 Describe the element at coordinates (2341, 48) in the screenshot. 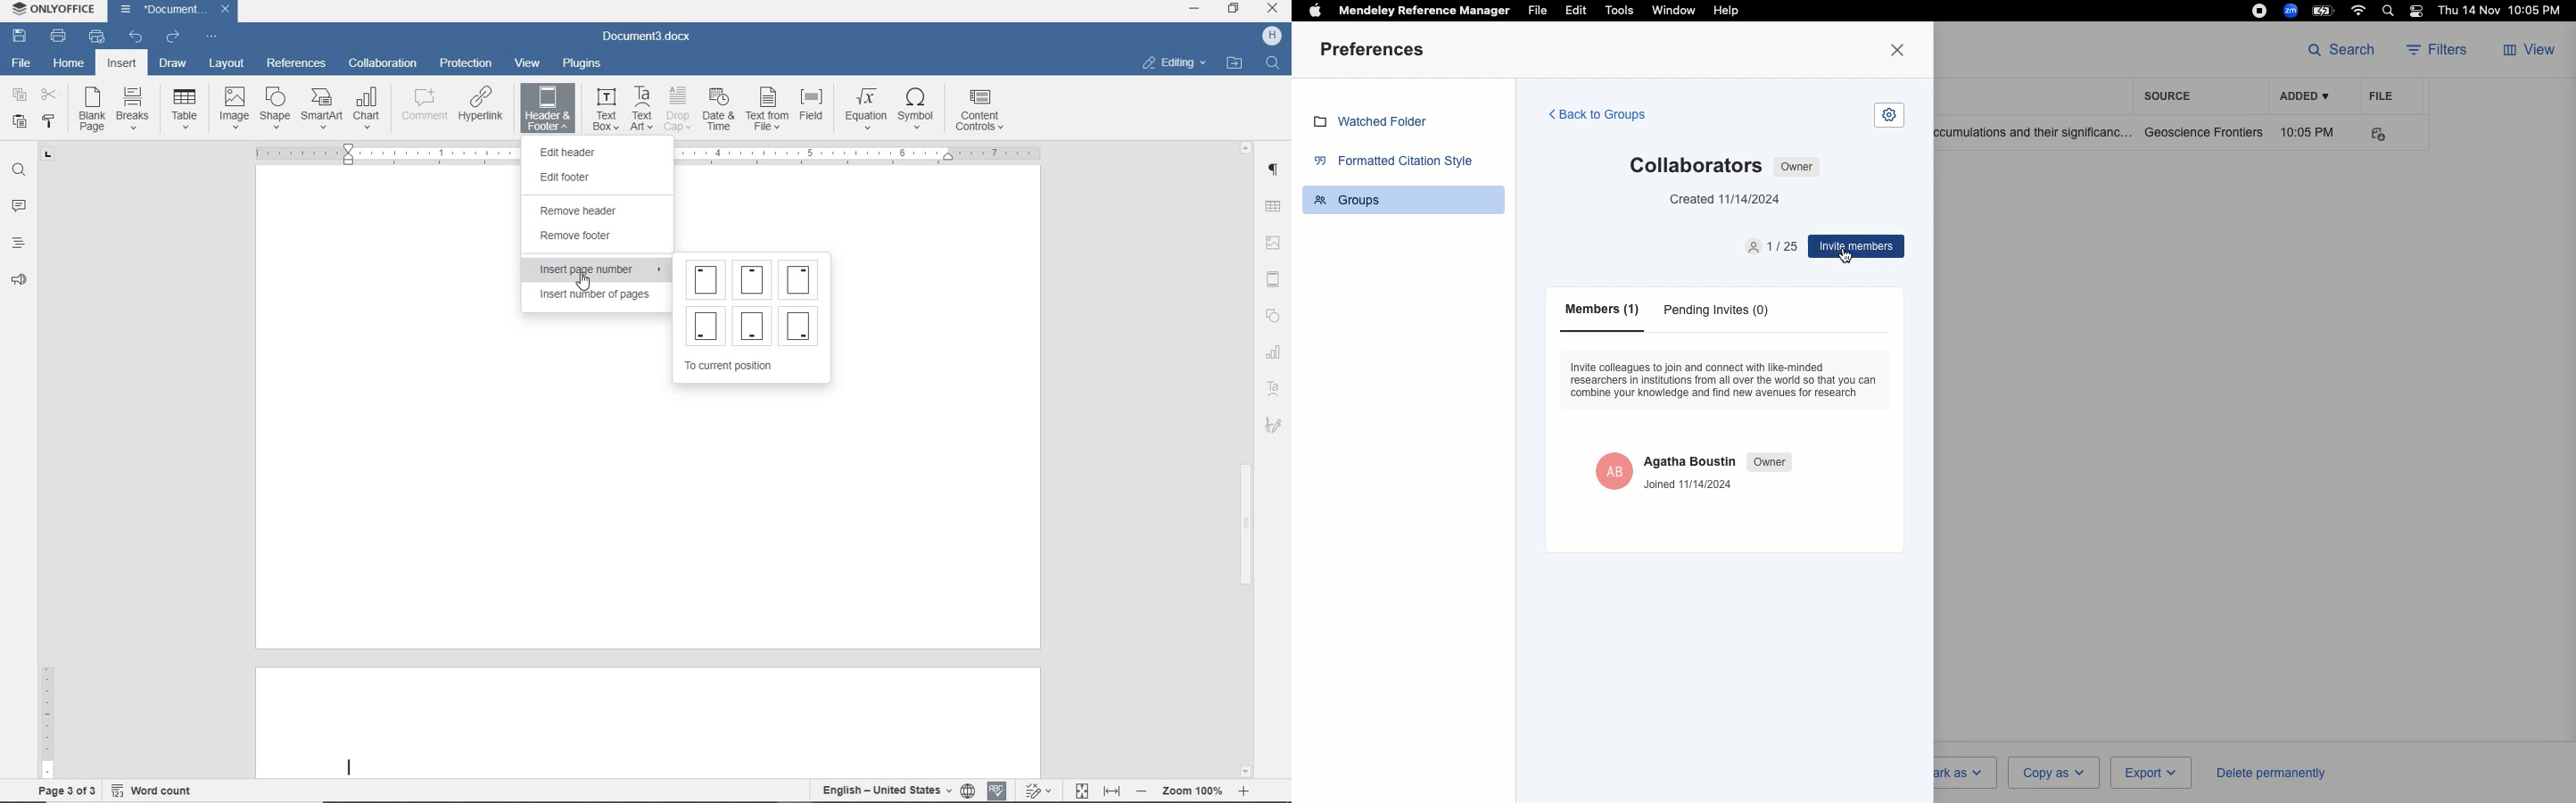

I see `Search` at that location.